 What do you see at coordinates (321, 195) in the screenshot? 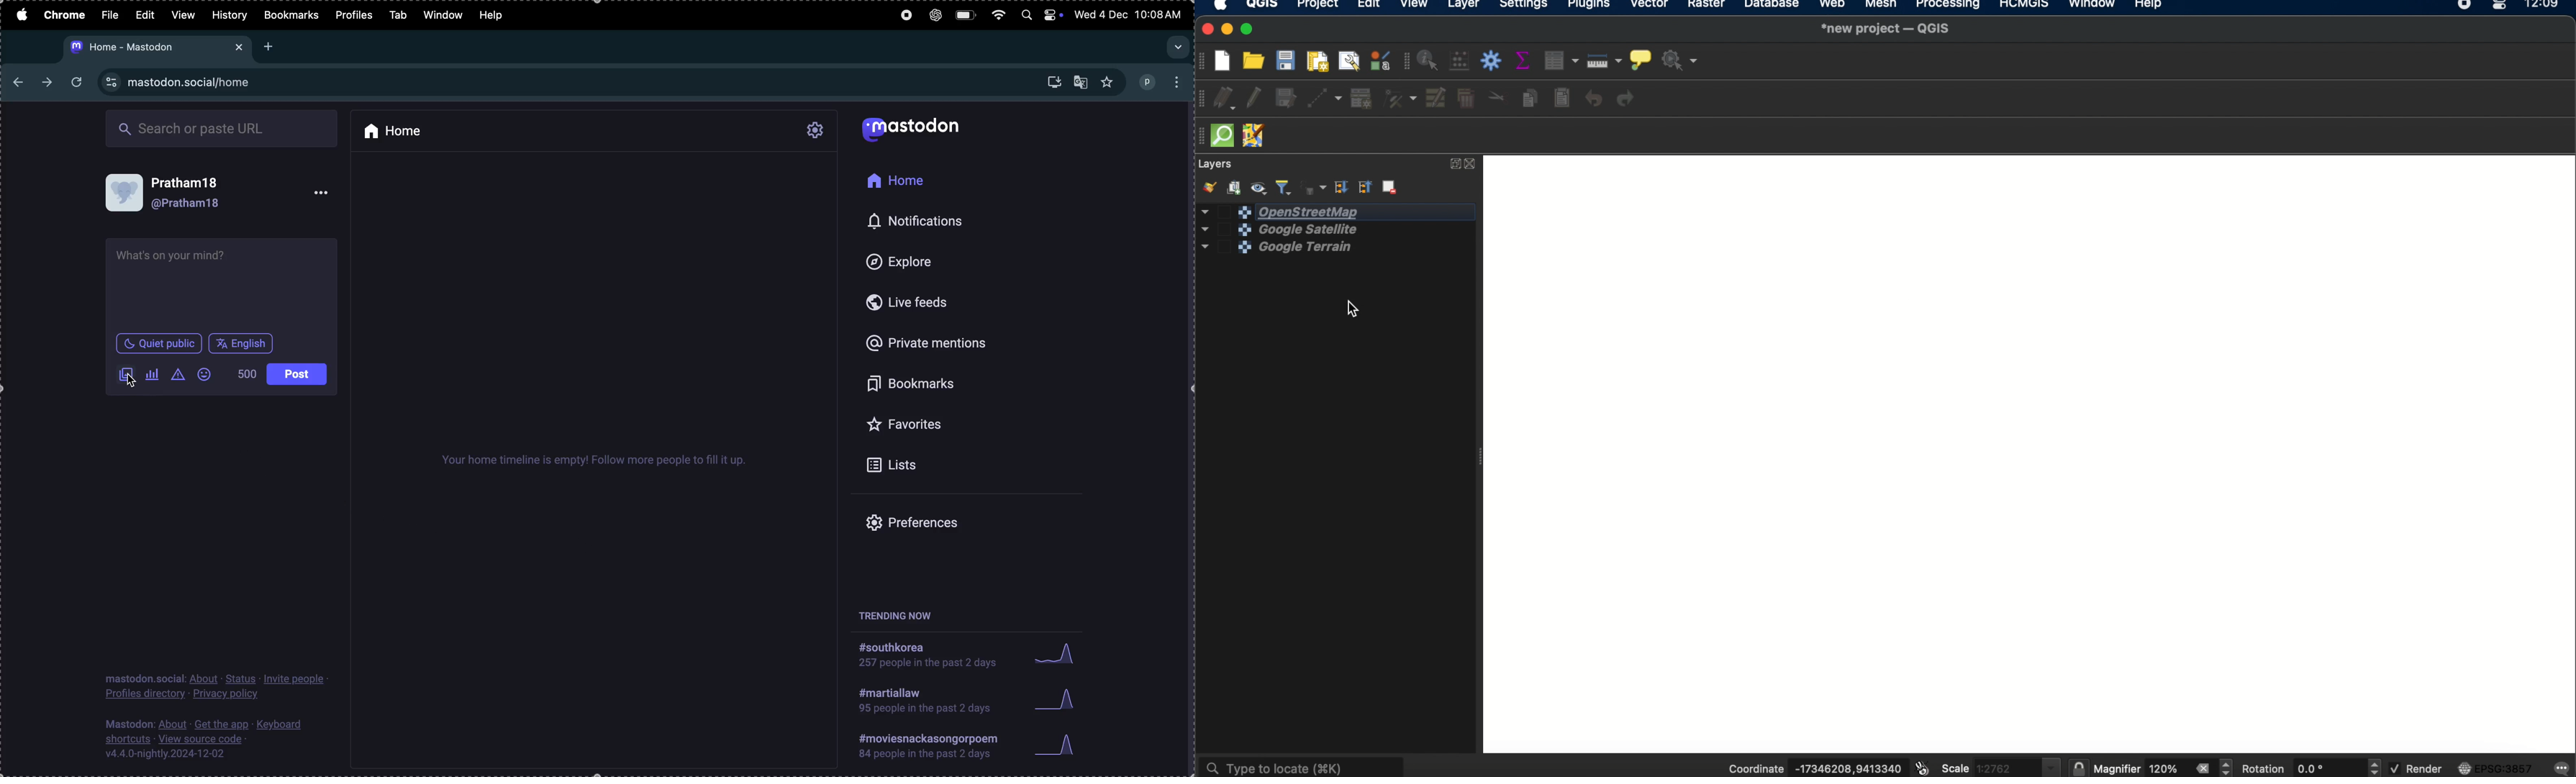
I see `option` at bounding box center [321, 195].